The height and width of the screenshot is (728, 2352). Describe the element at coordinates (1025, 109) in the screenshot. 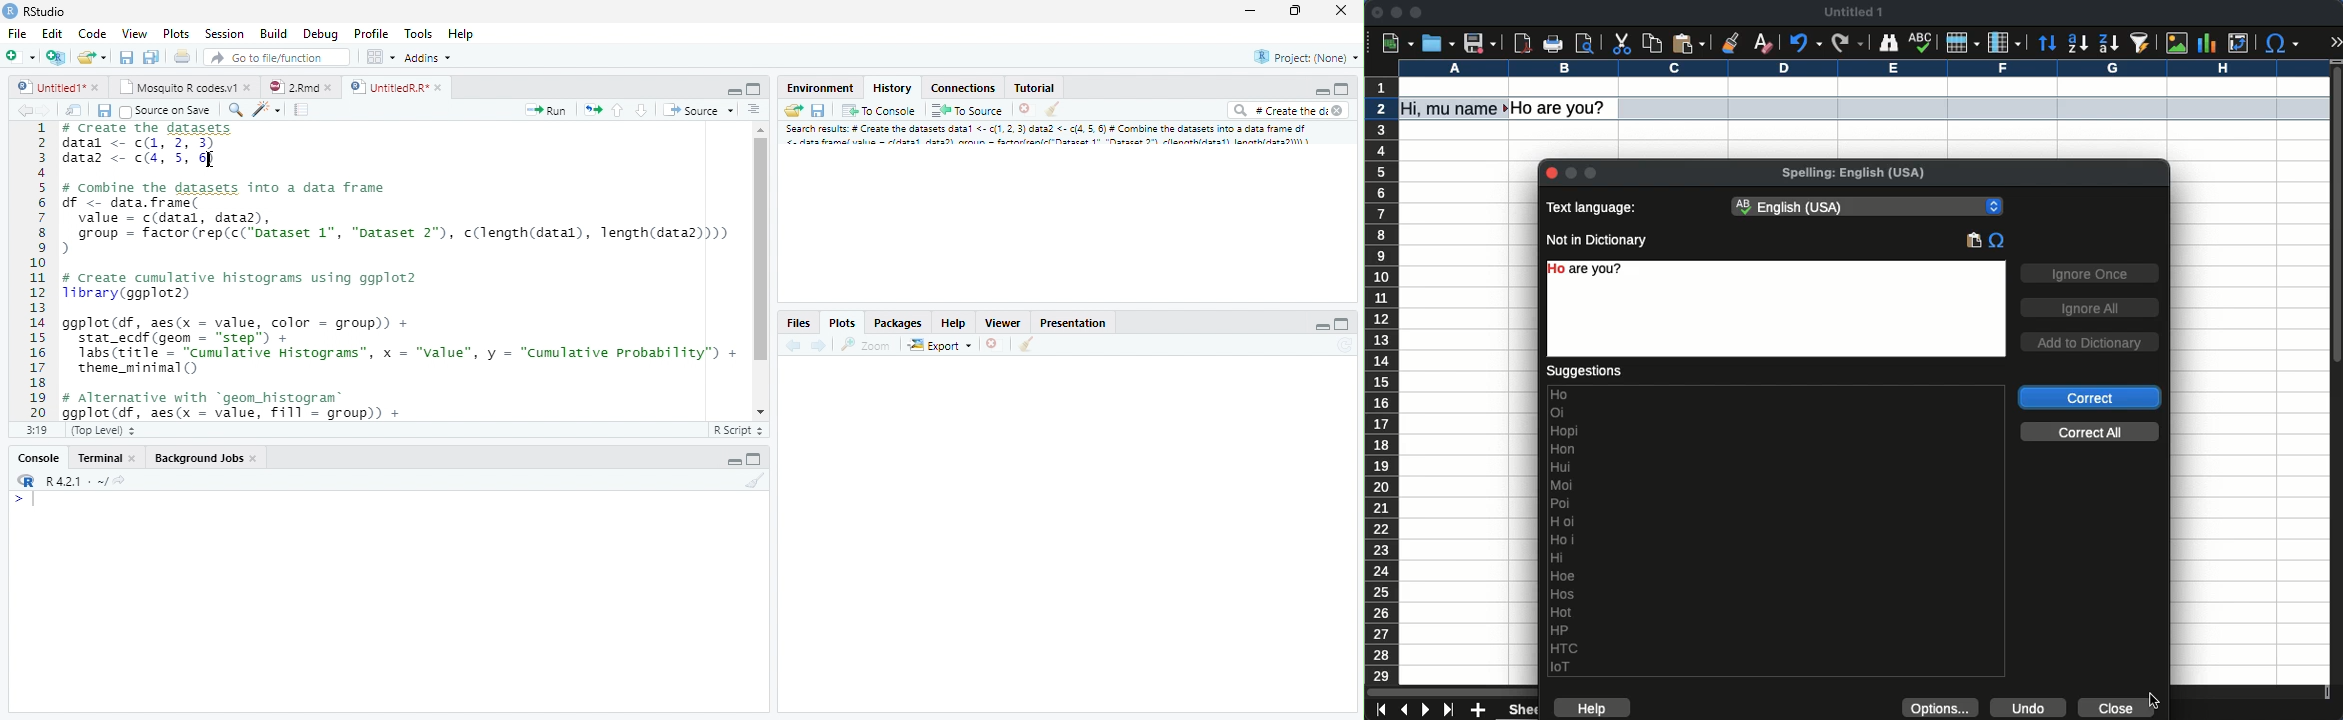

I see `Delete` at that location.